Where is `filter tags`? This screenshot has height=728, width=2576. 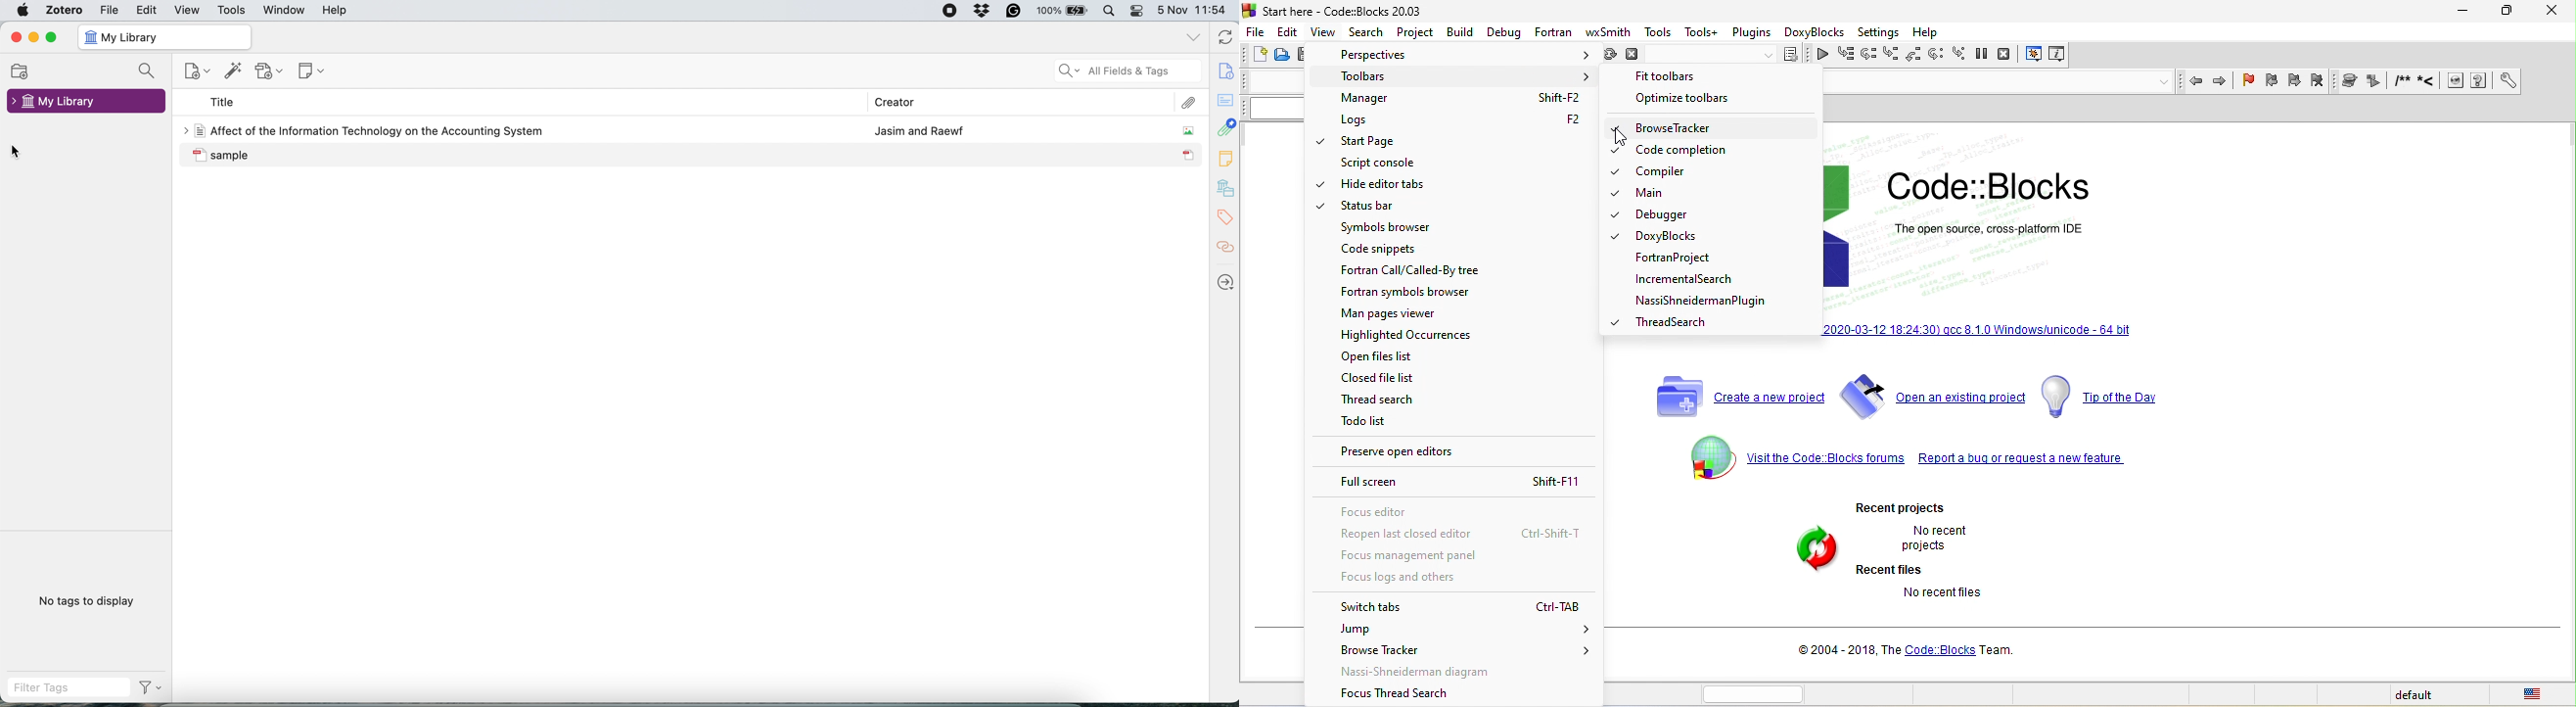 filter tags is located at coordinates (44, 687).